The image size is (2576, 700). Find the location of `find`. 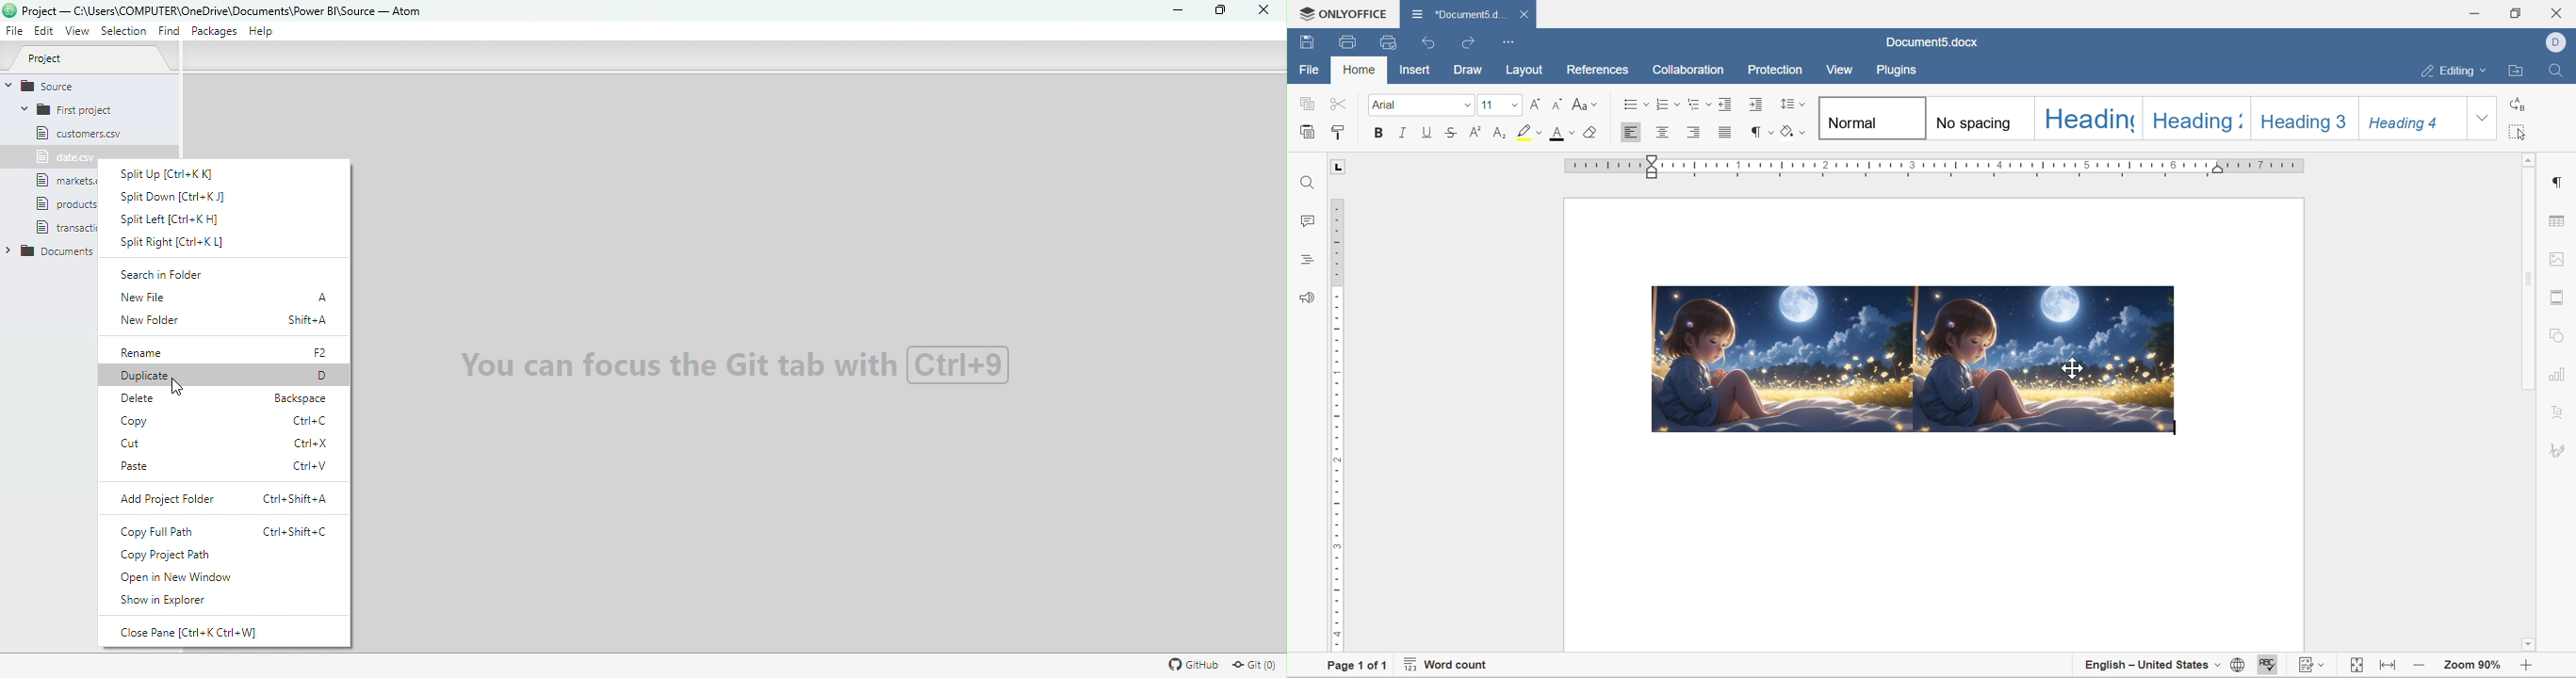

find is located at coordinates (1307, 184).